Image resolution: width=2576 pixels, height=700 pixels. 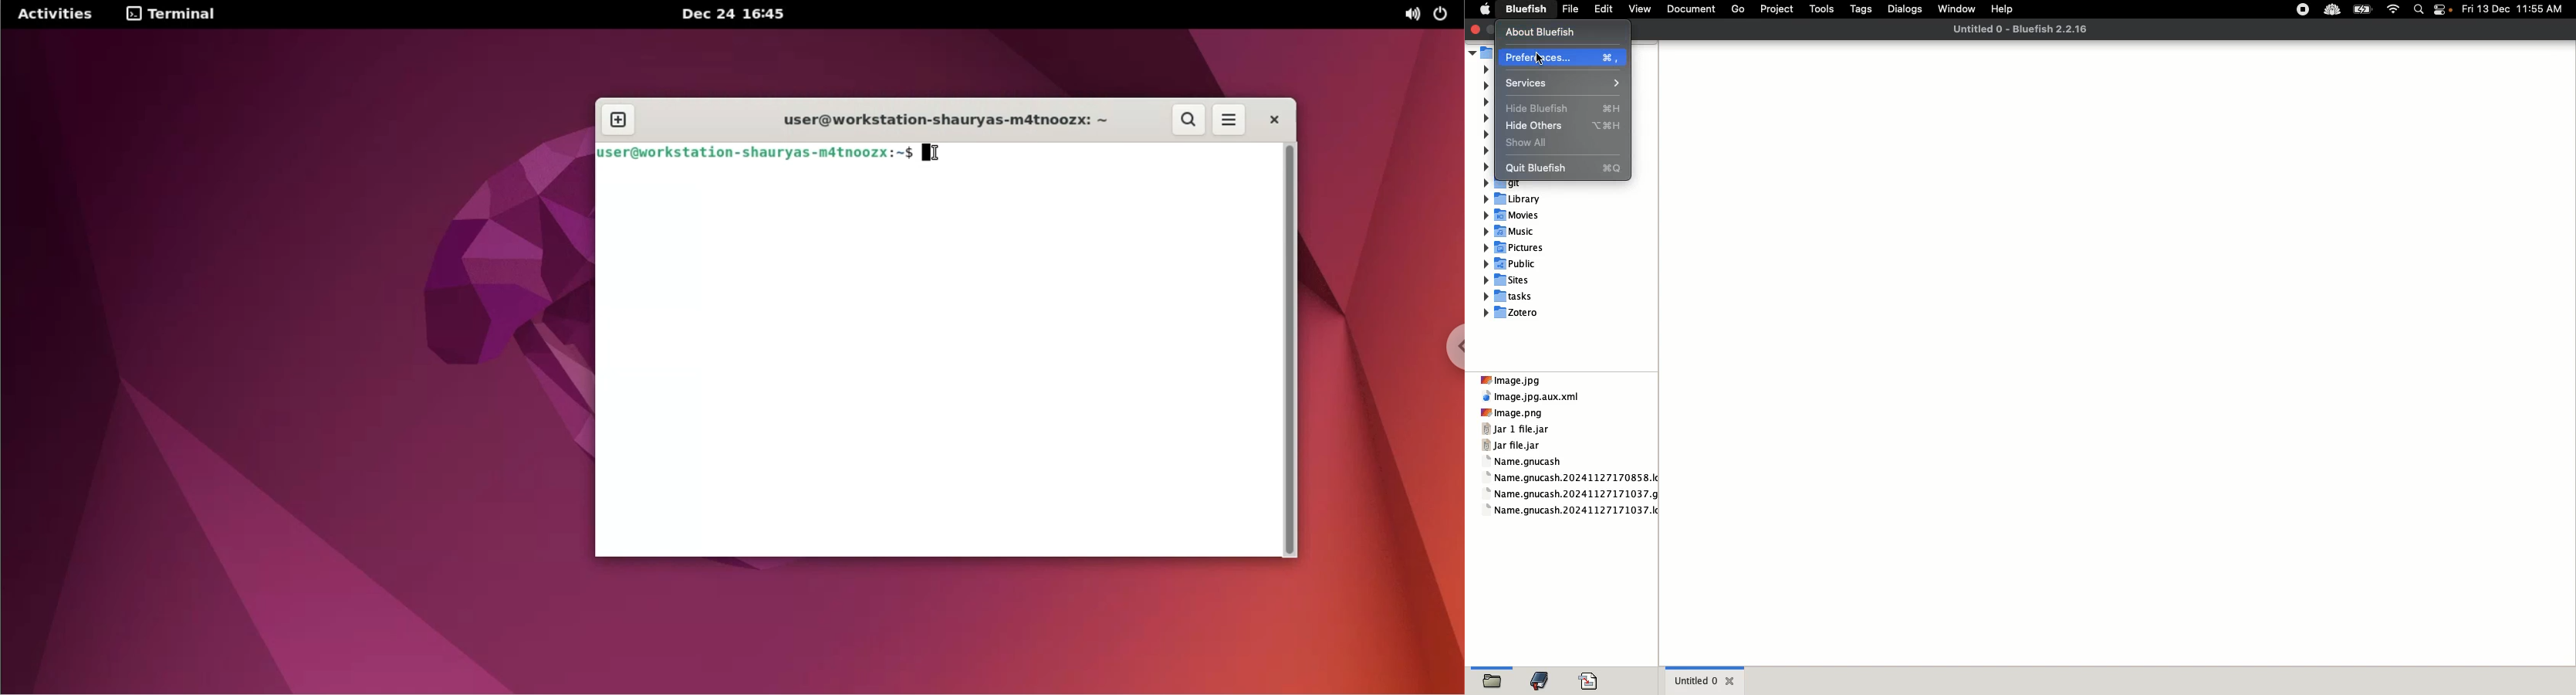 I want to click on windows, so click(x=1958, y=8).